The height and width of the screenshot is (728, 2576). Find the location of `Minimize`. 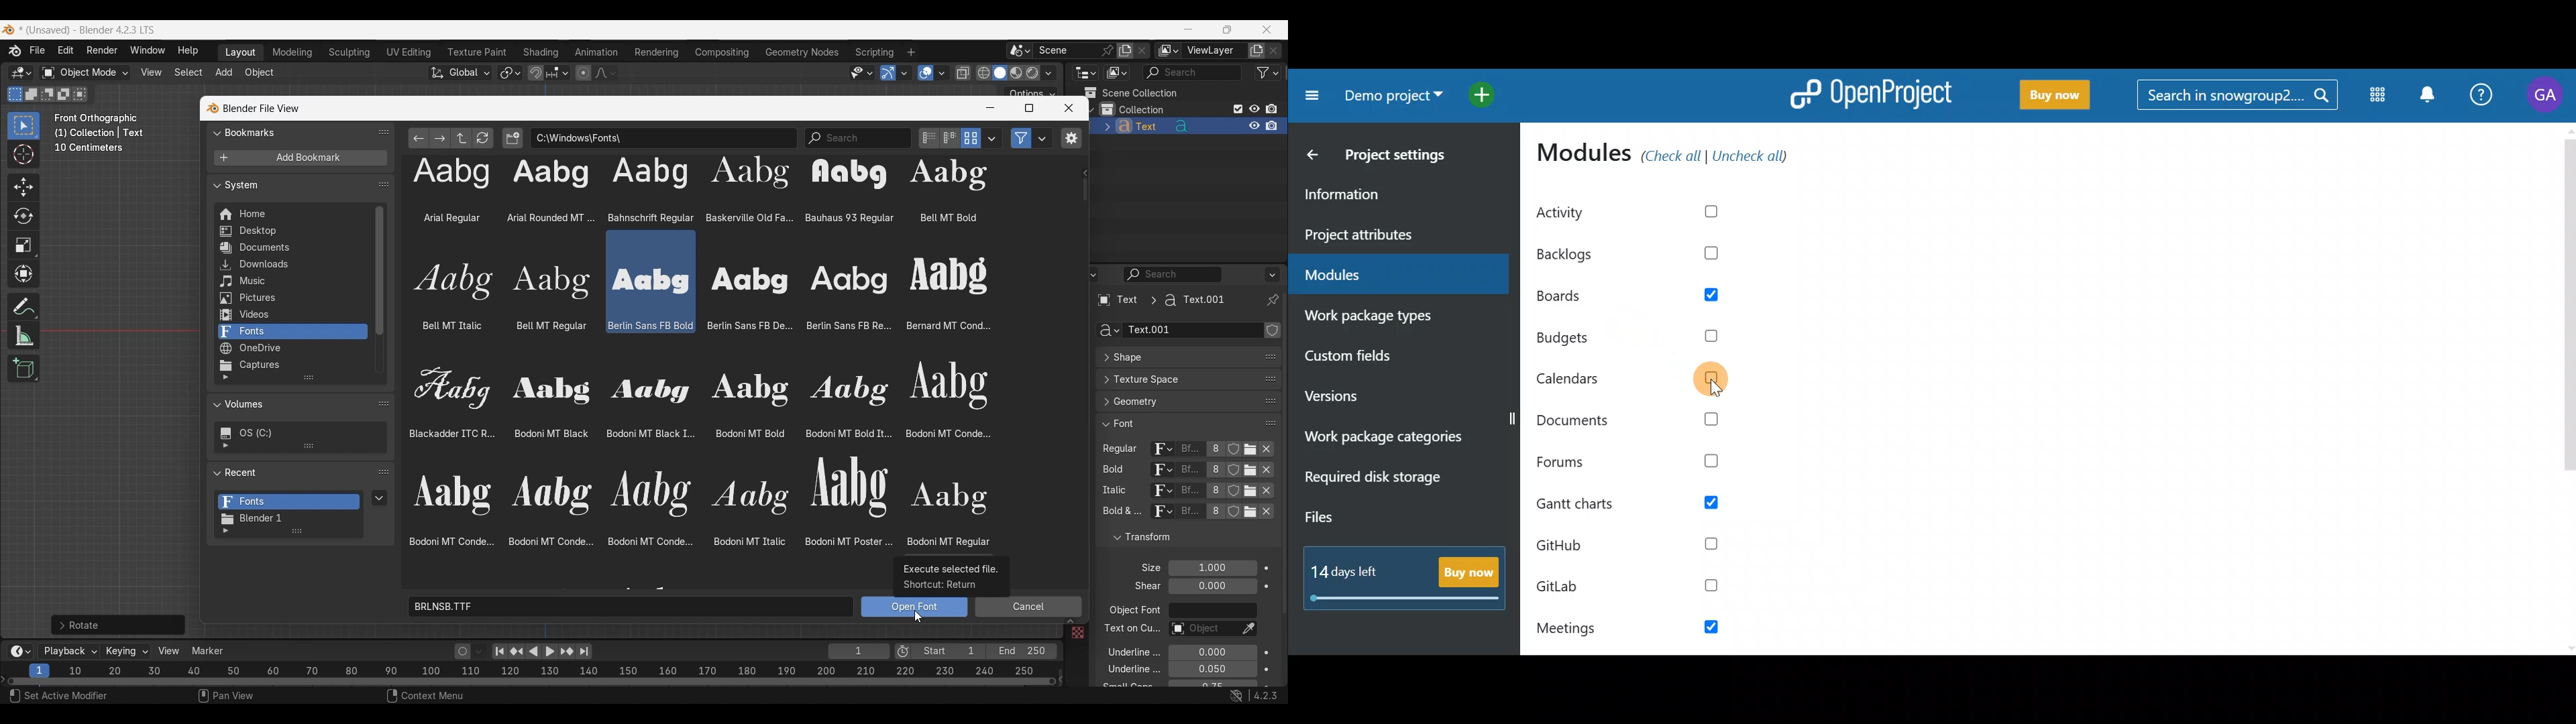

Minimize is located at coordinates (990, 108).